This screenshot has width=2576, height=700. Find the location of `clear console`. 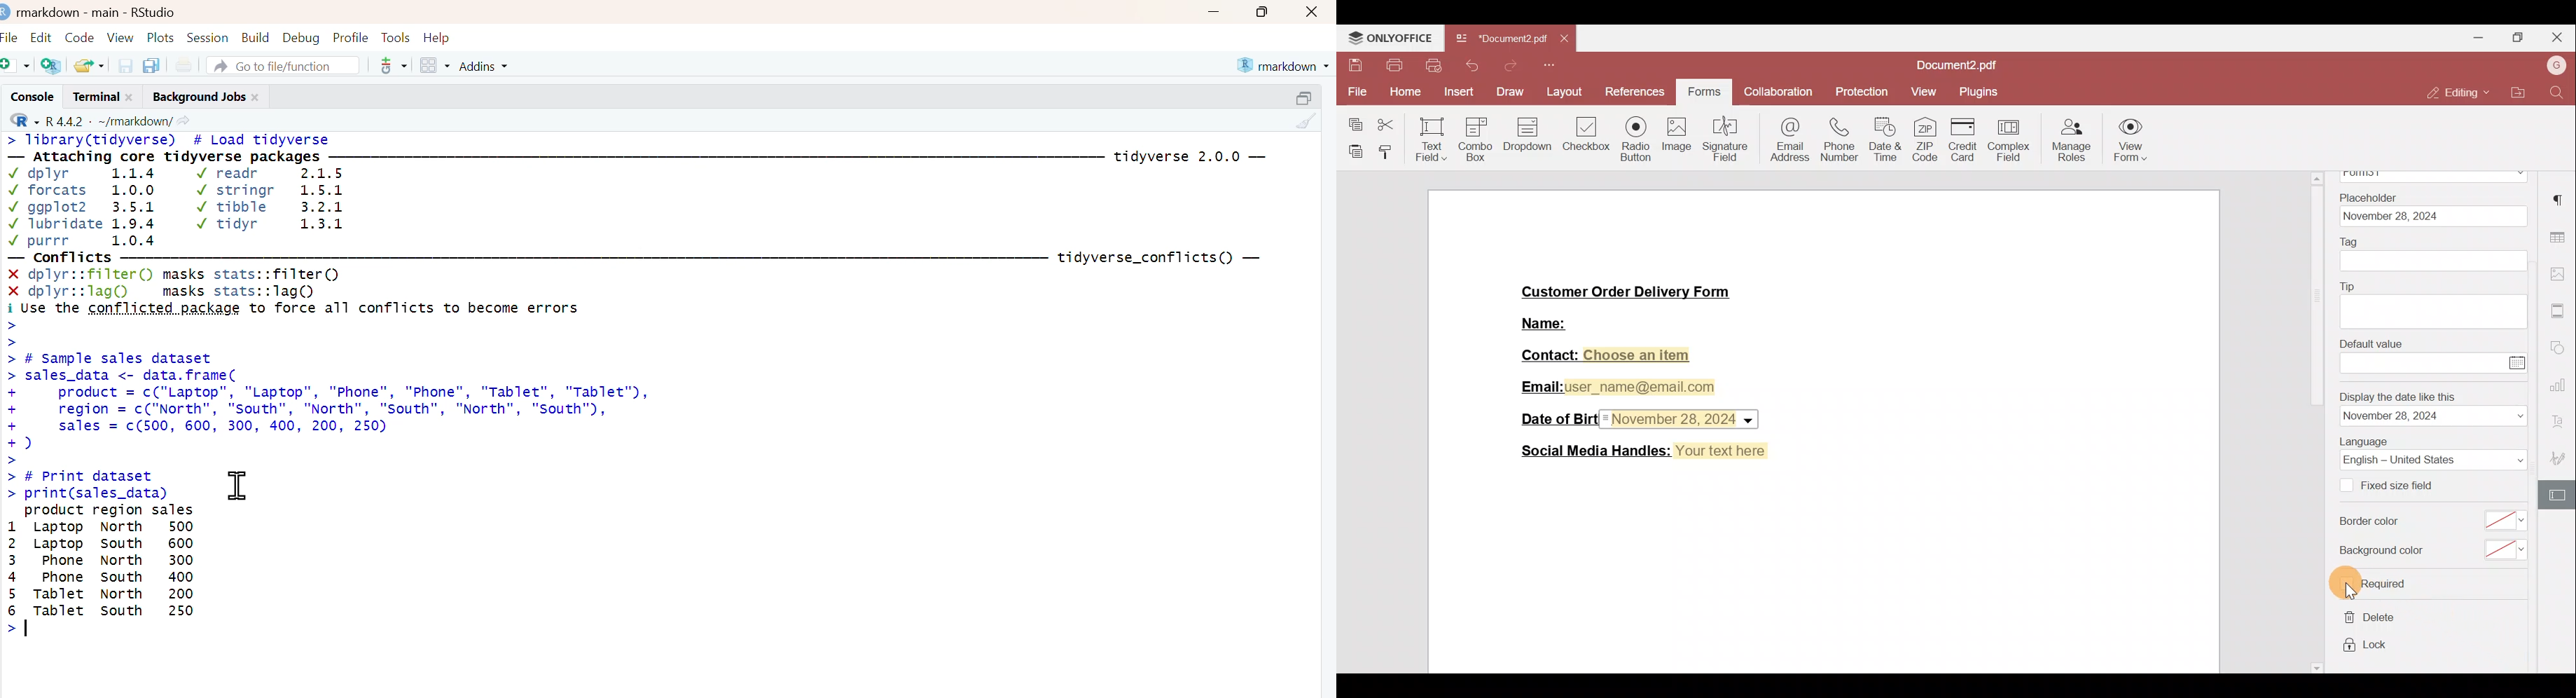

clear console is located at coordinates (1308, 120).